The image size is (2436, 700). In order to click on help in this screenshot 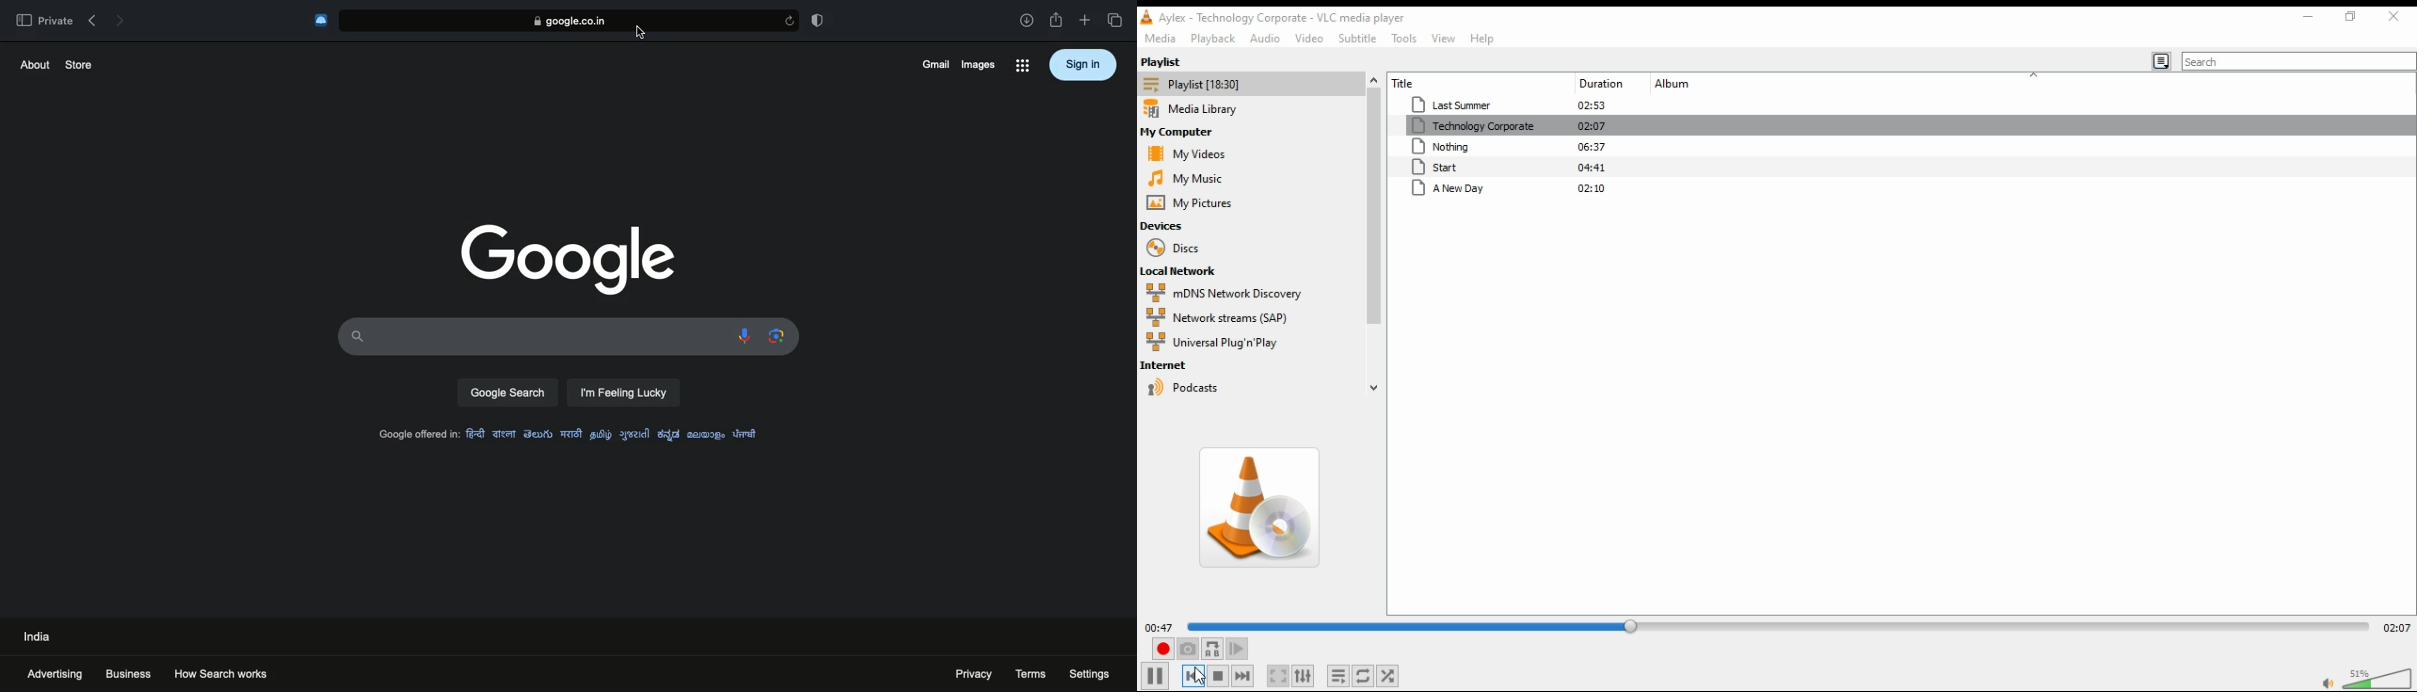, I will do `click(1482, 38)`.